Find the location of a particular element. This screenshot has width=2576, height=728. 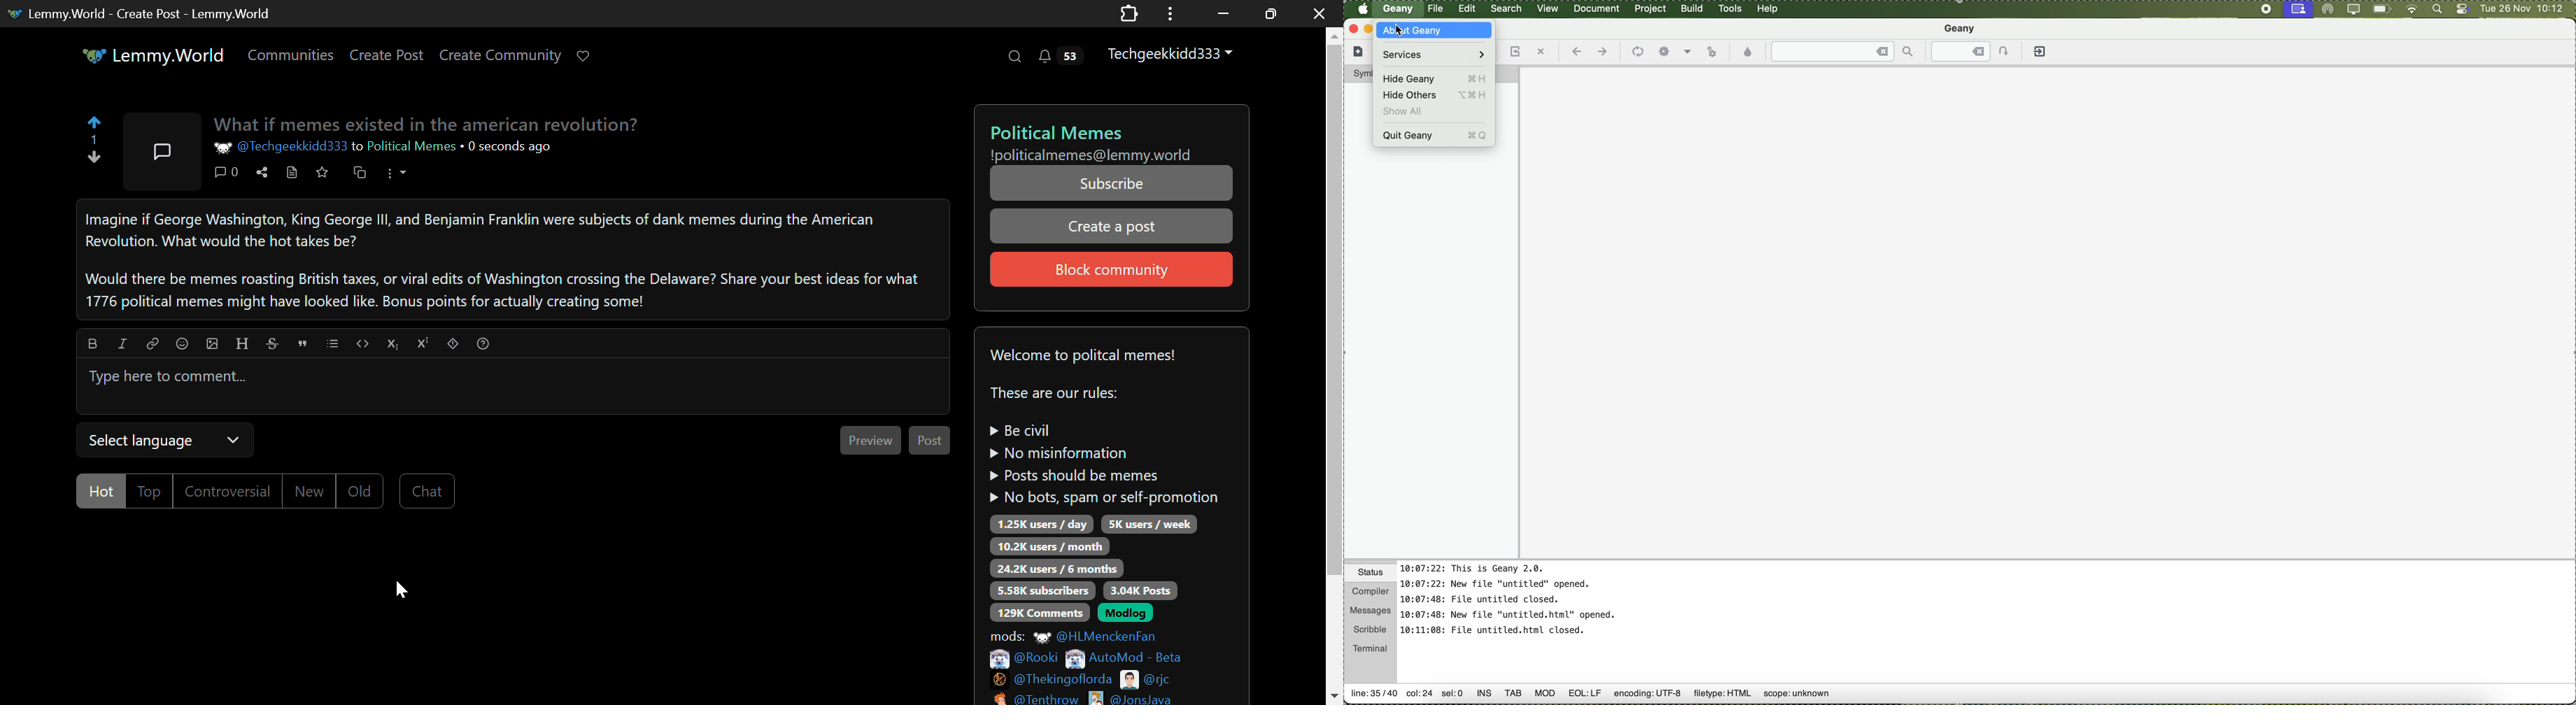

Community Post Icon is located at coordinates (160, 152).